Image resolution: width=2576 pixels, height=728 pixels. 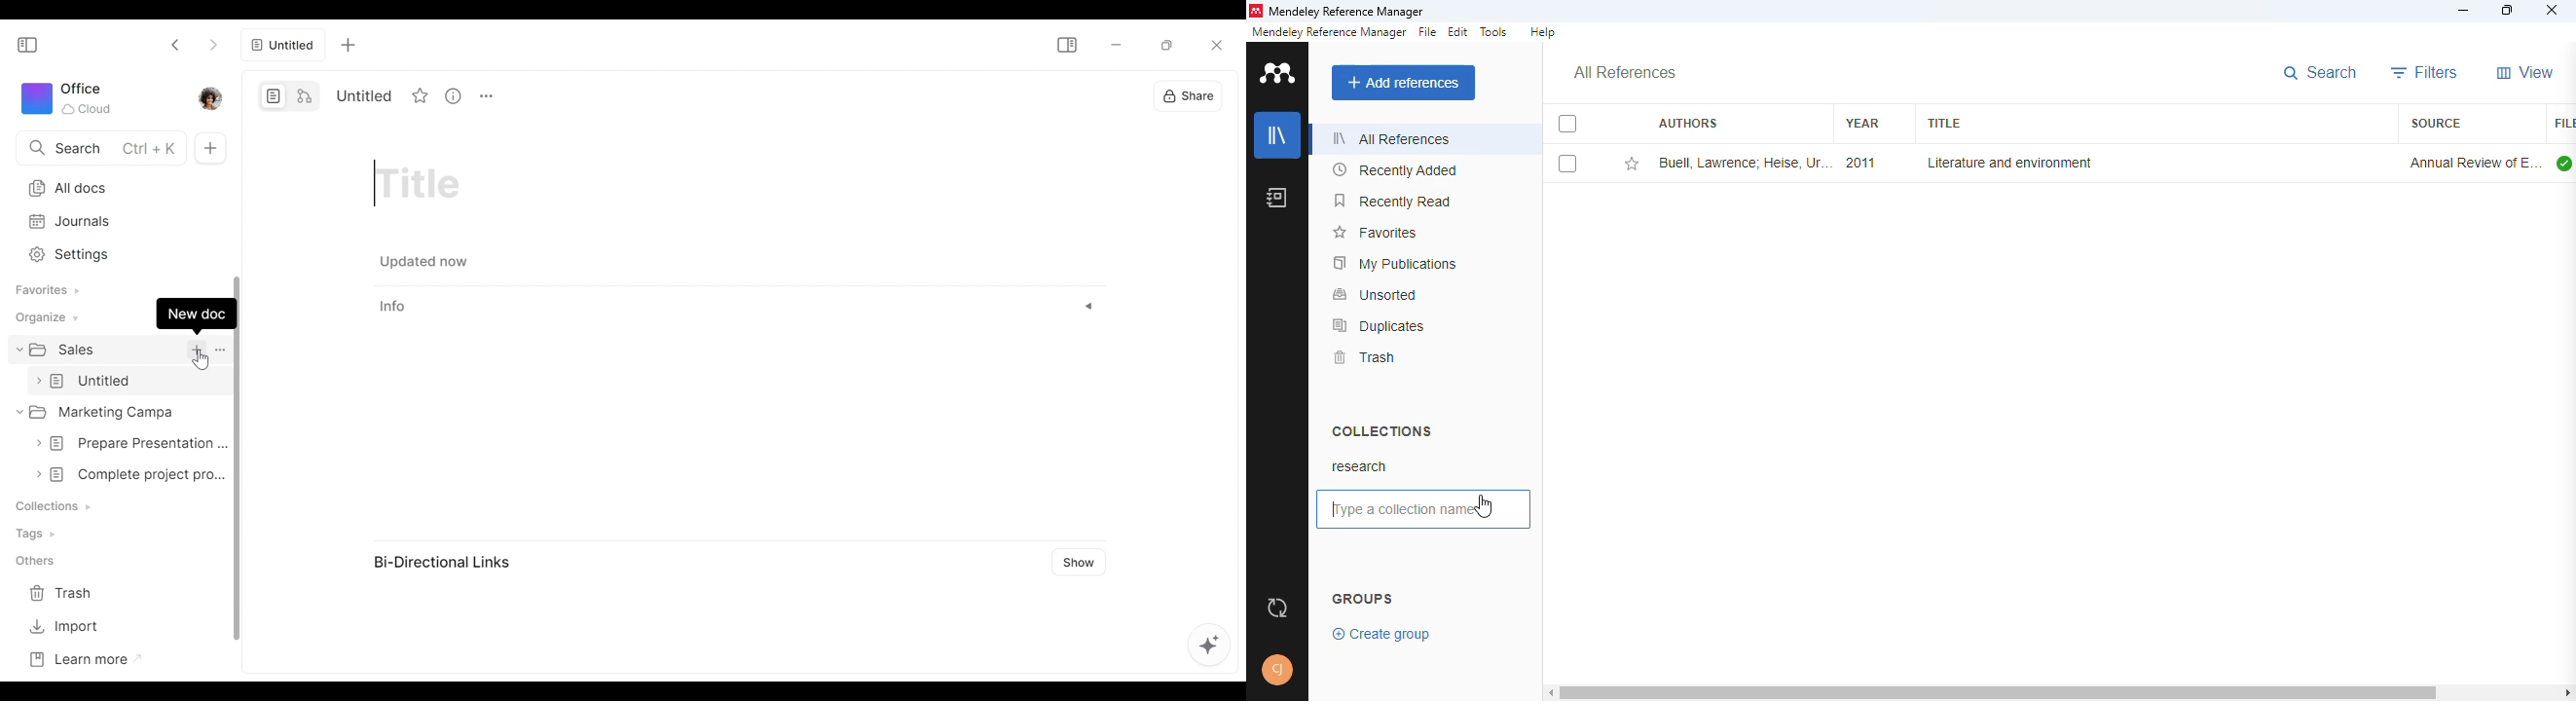 I want to click on trash, so click(x=1365, y=357).